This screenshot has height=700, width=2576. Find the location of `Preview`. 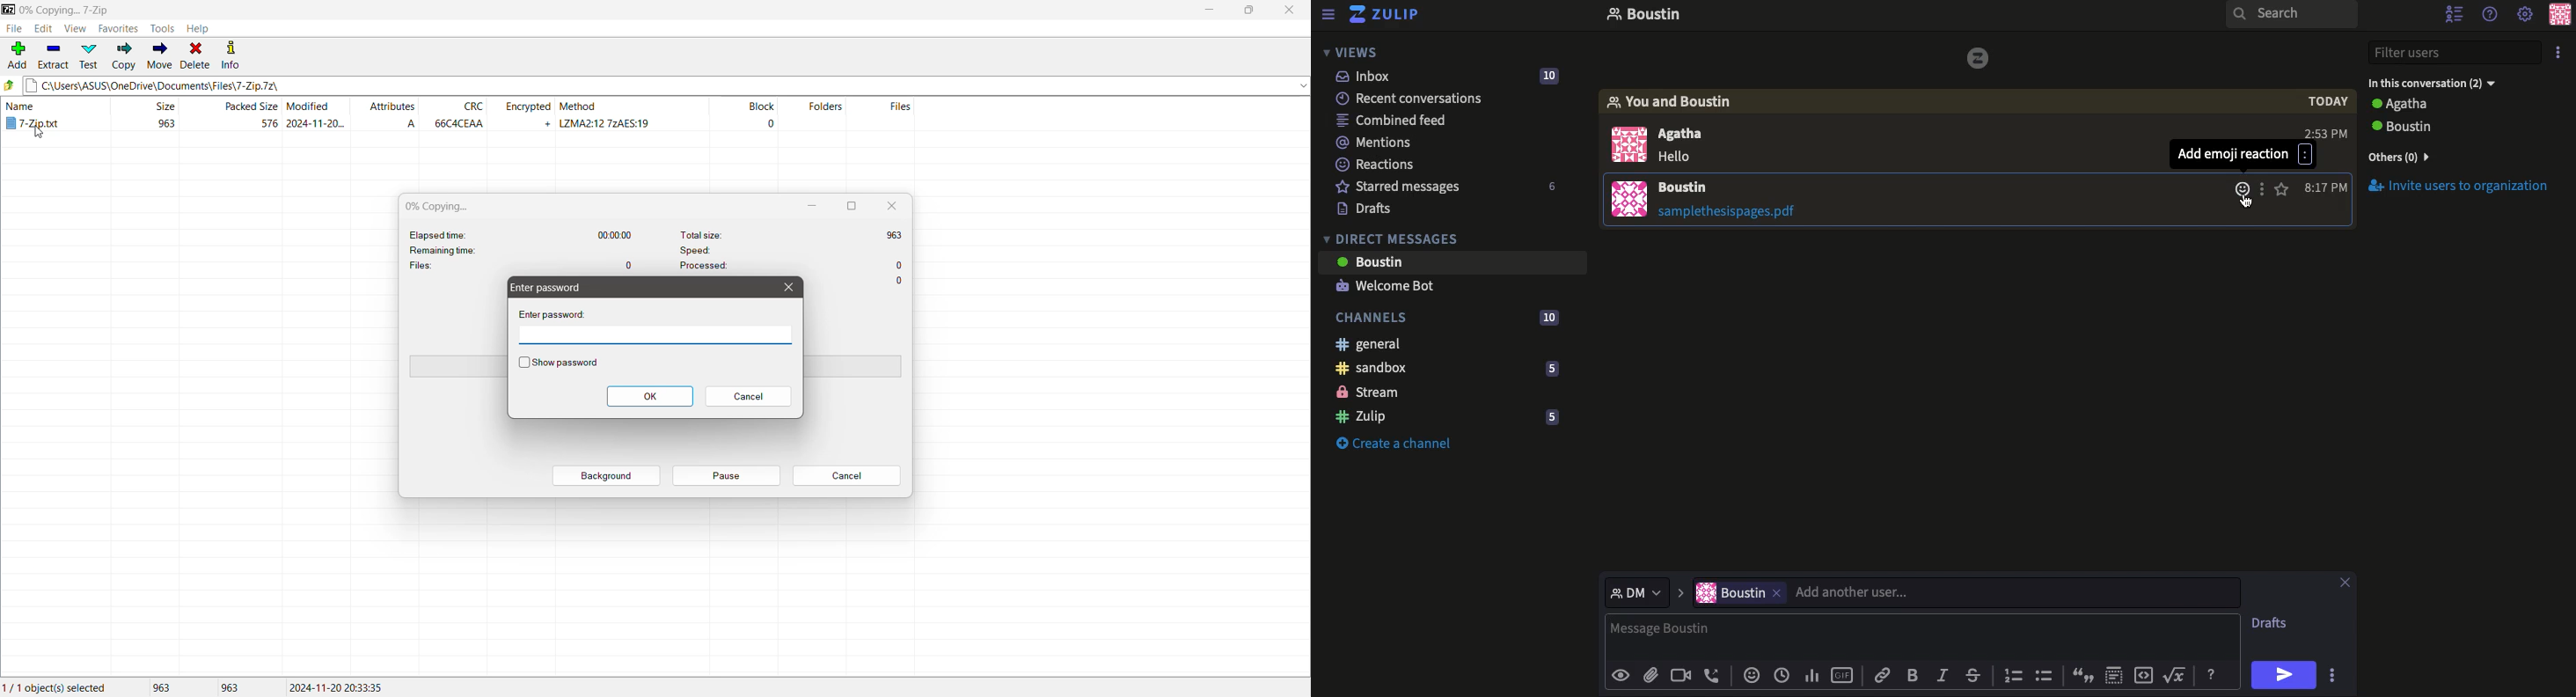

Preview is located at coordinates (1622, 676).